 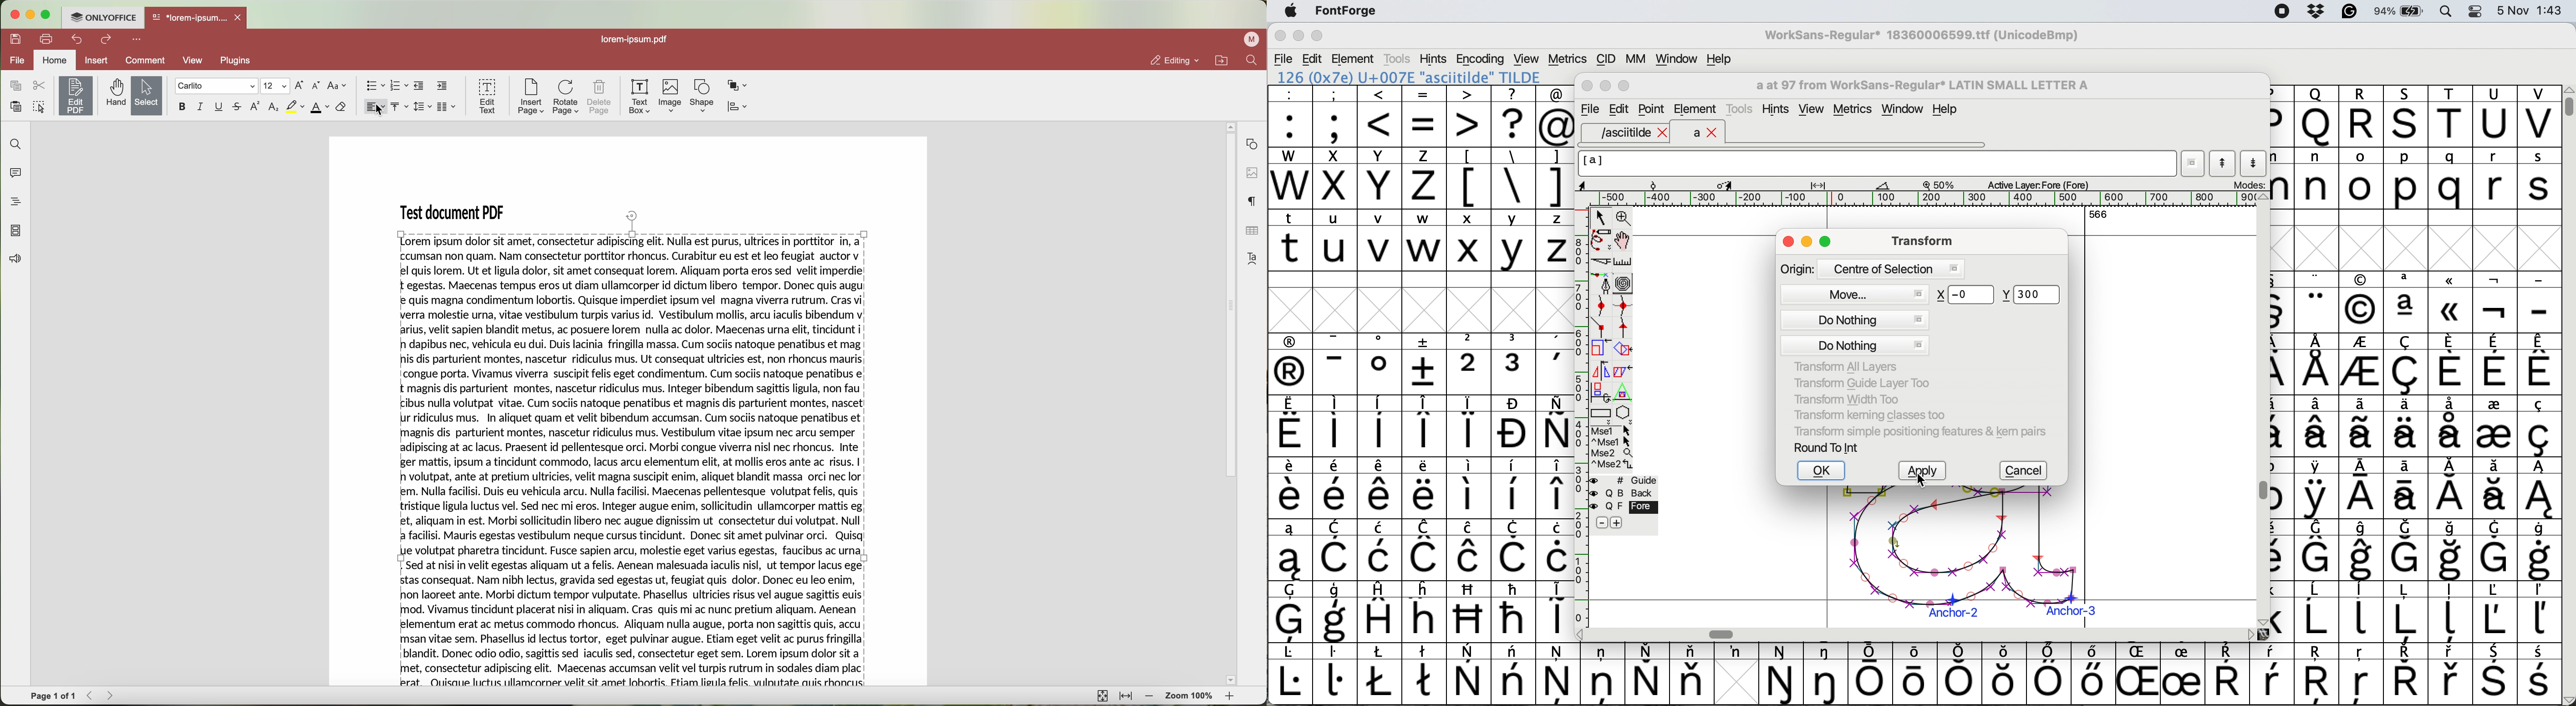 What do you see at coordinates (2261, 621) in the screenshot?
I see `scroll button` at bounding box center [2261, 621].